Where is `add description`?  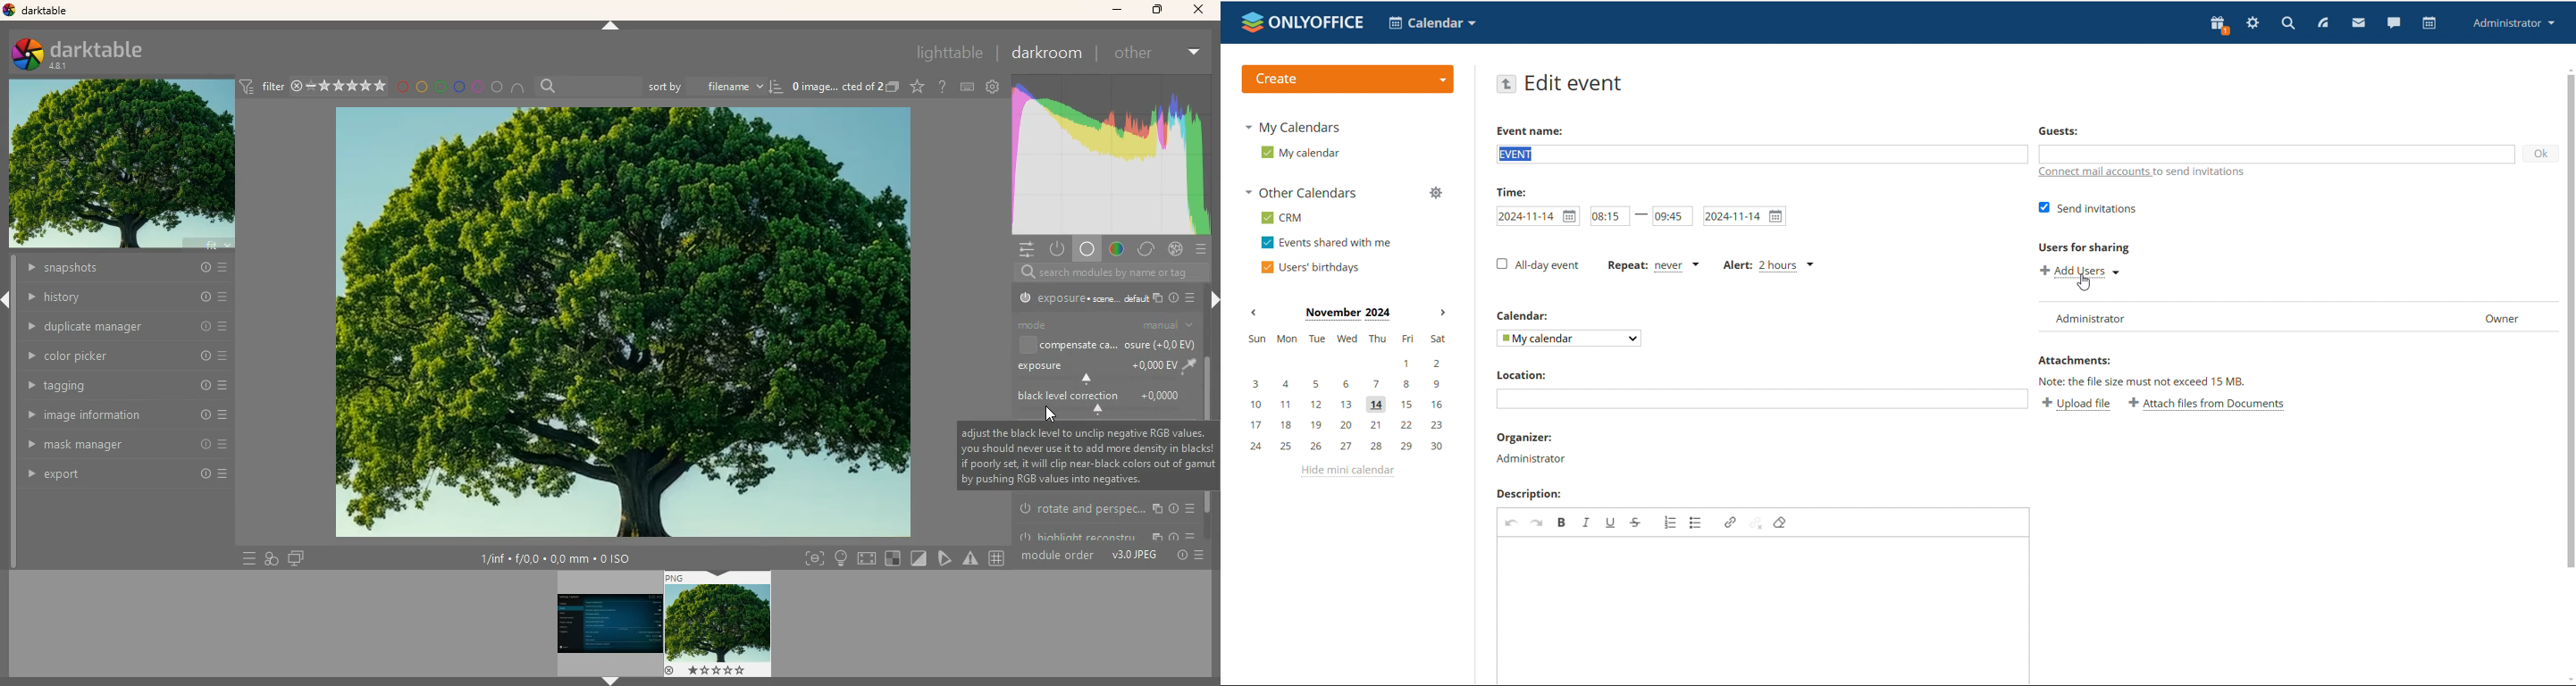 add description is located at coordinates (1765, 610).